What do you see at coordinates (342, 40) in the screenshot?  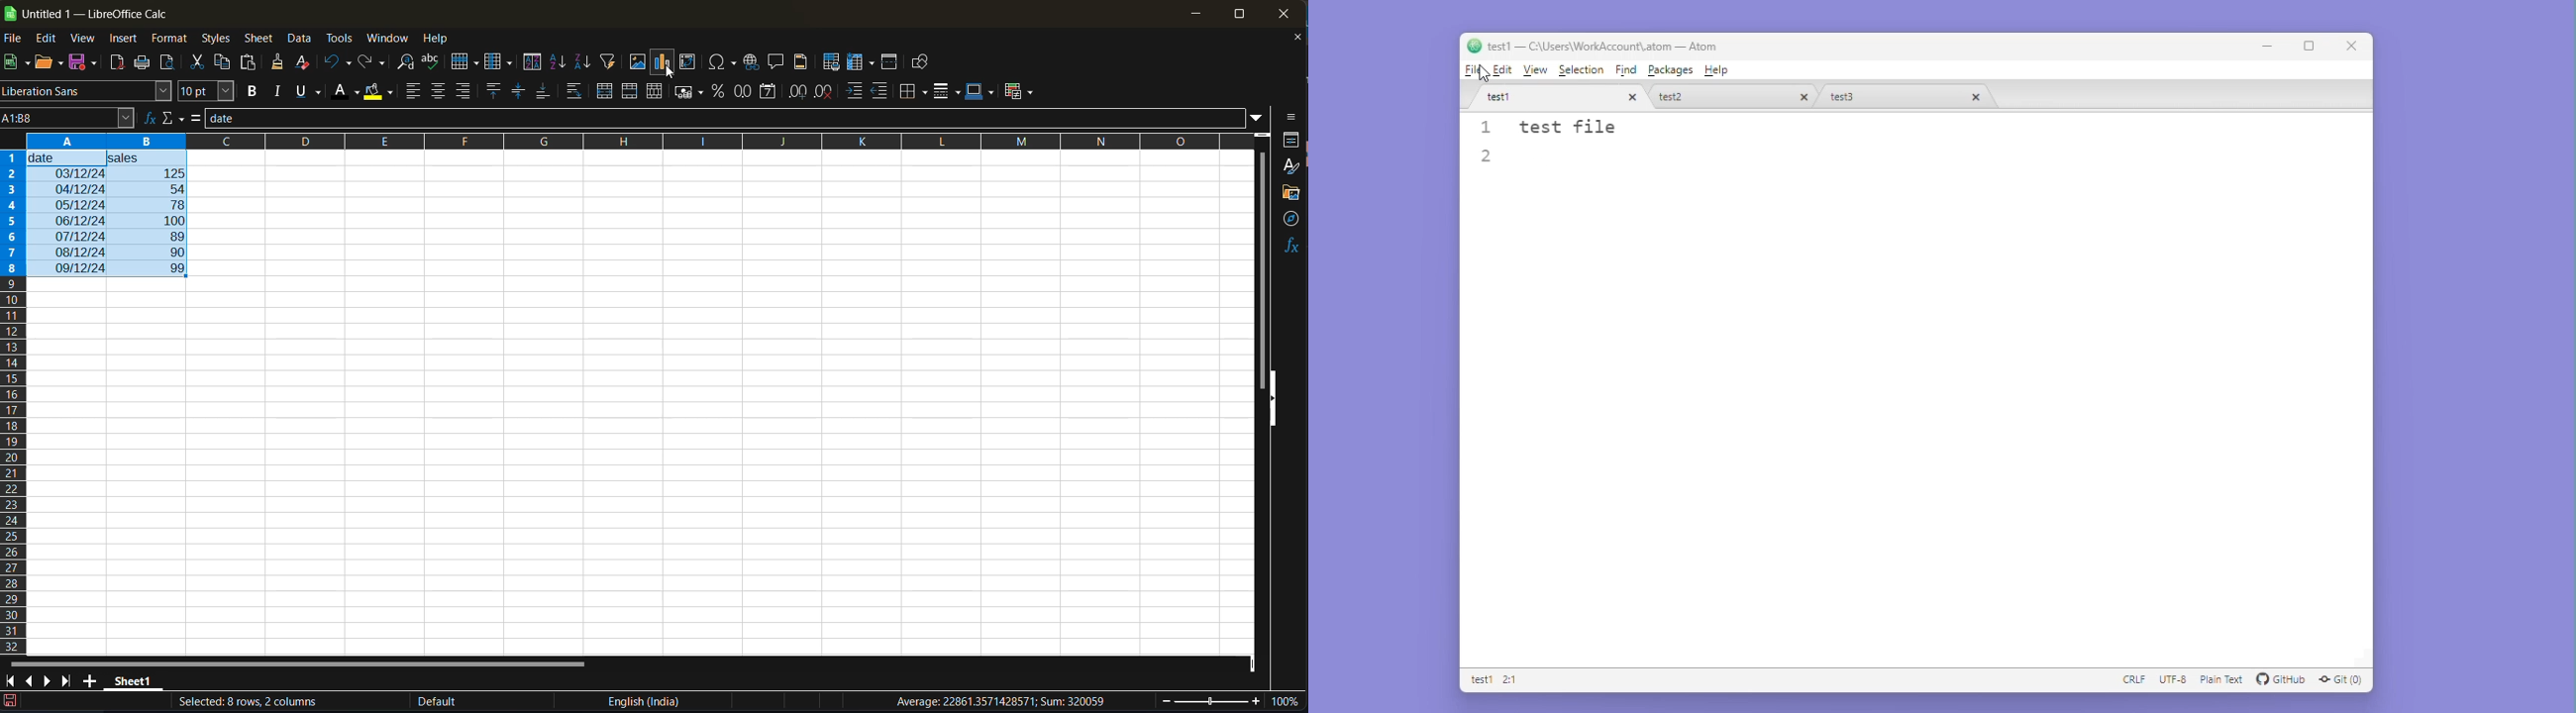 I see `tools` at bounding box center [342, 40].